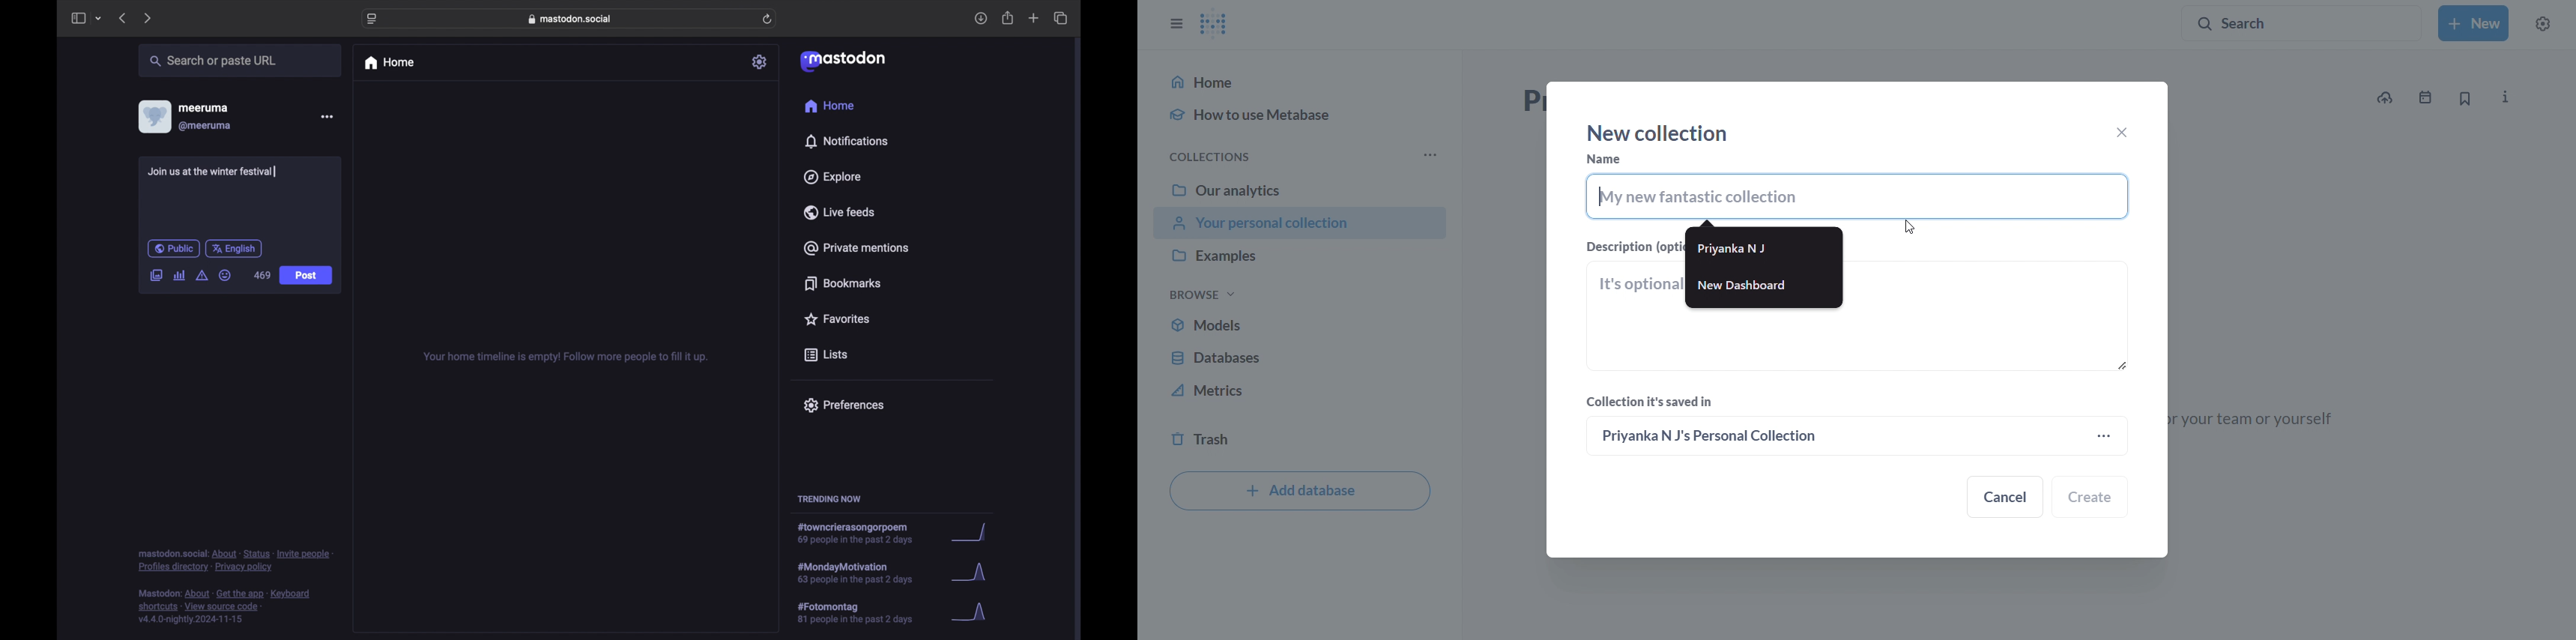  I want to click on favorites, so click(836, 319).